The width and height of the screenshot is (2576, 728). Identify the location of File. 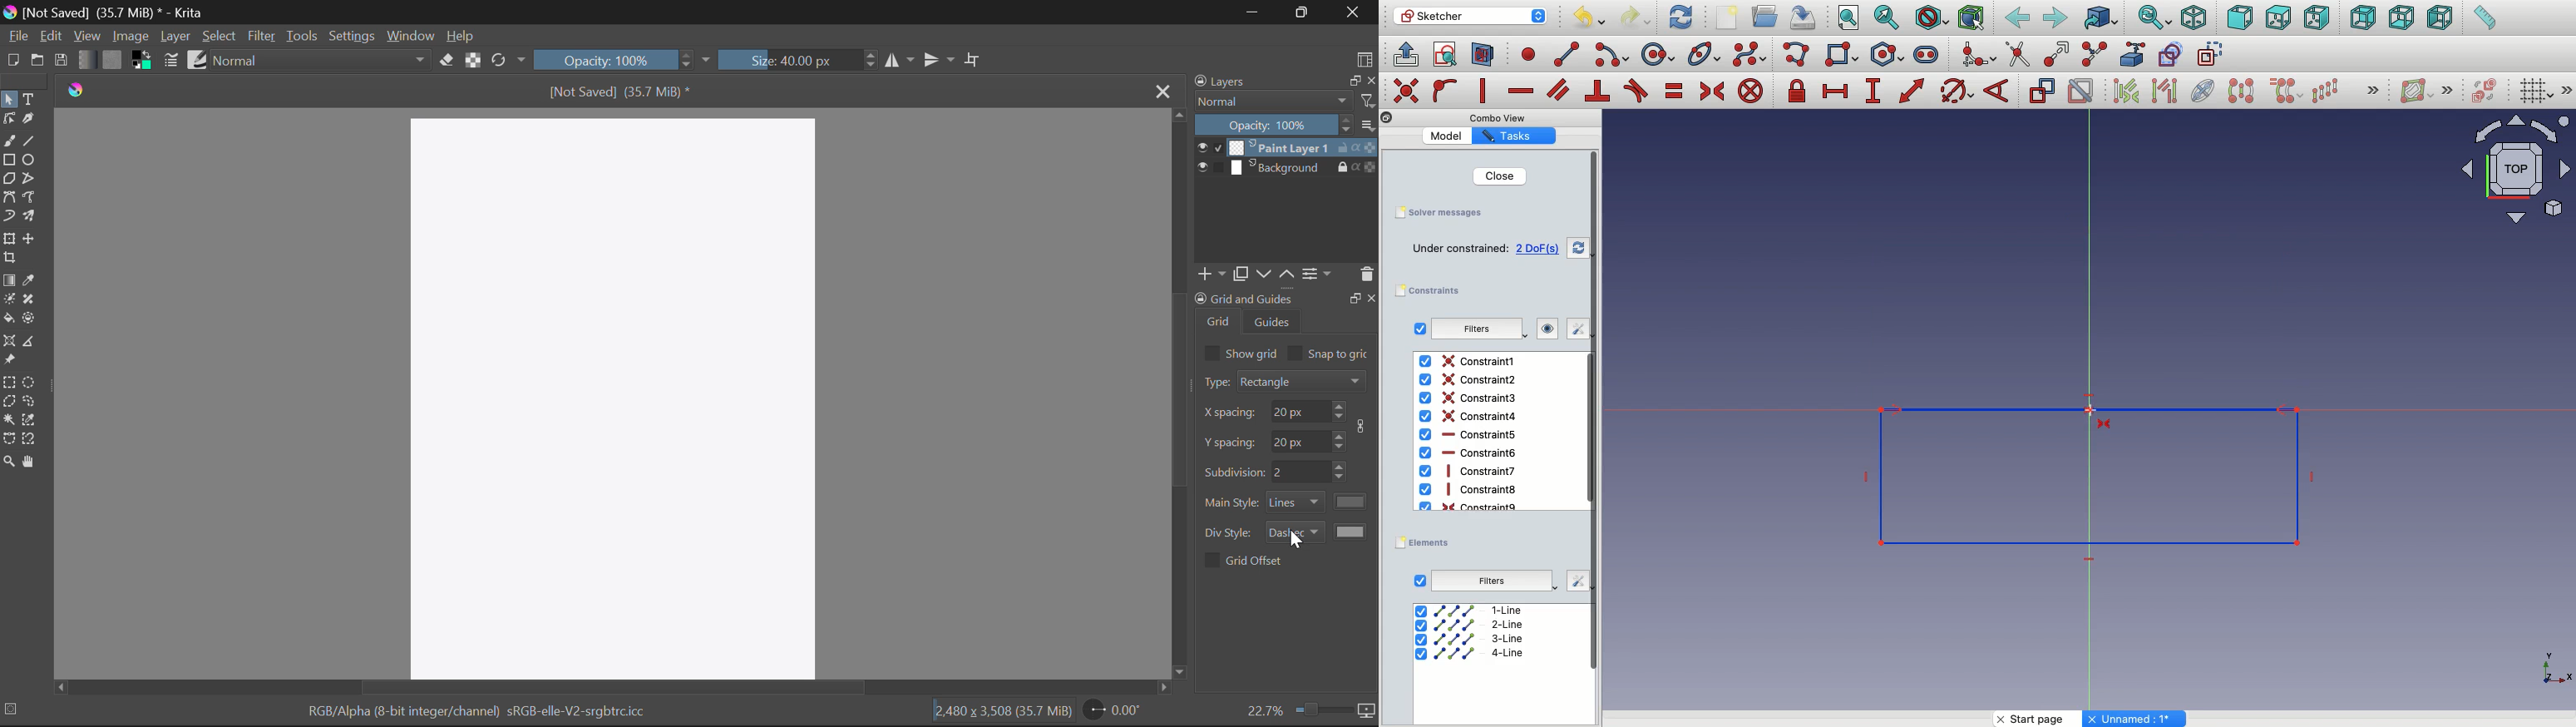
(17, 37).